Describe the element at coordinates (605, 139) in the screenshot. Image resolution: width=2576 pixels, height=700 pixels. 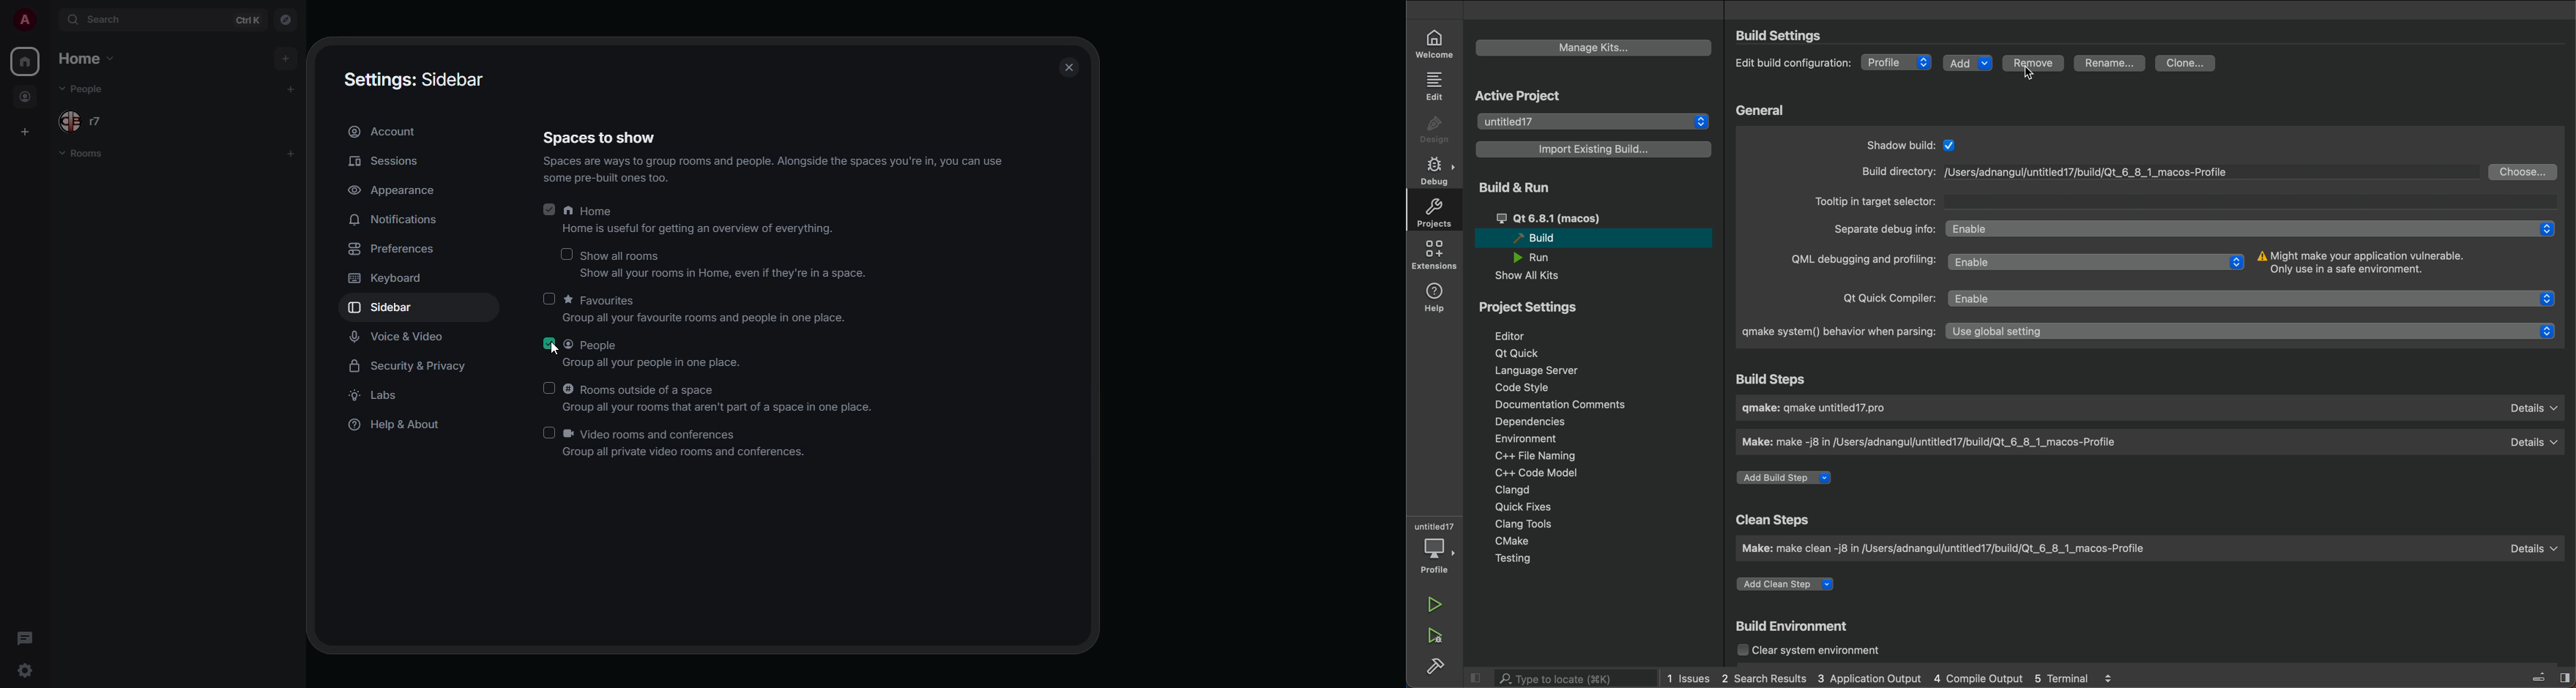
I see `spaces to show` at that location.